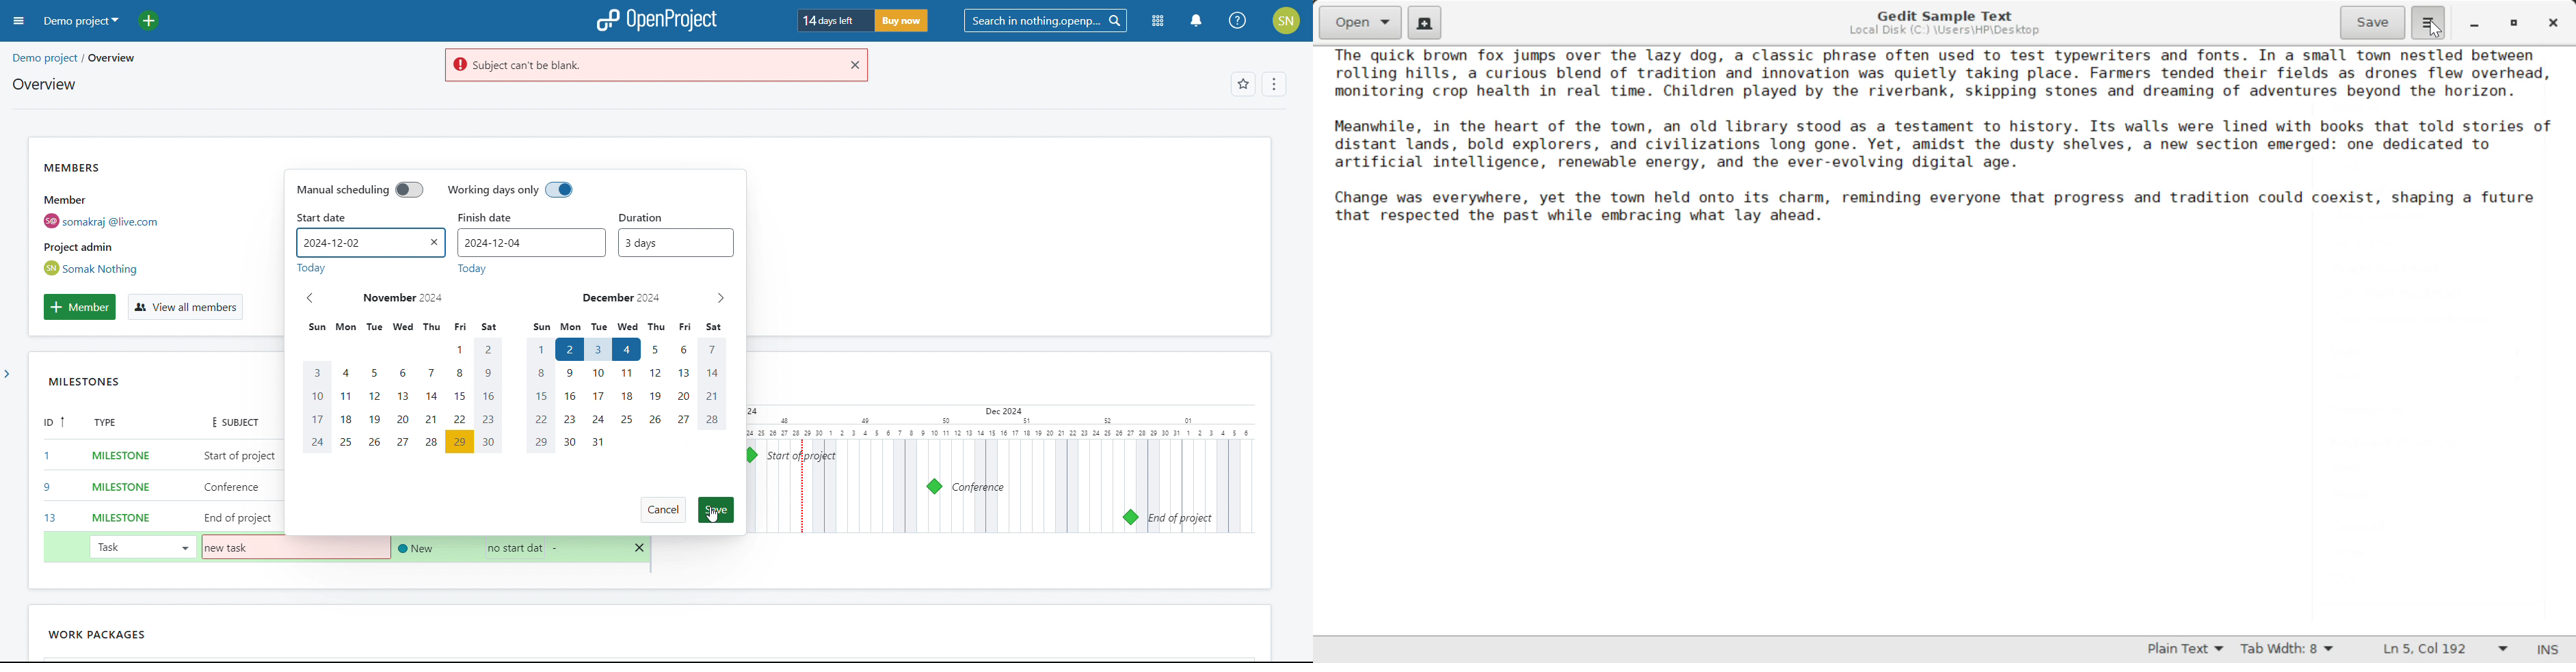 The width and height of the screenshot is (2576, 672). What do you see at coordinates (656, 21) in the screenshot?
I see `logo` at bounding box center [656, 21].